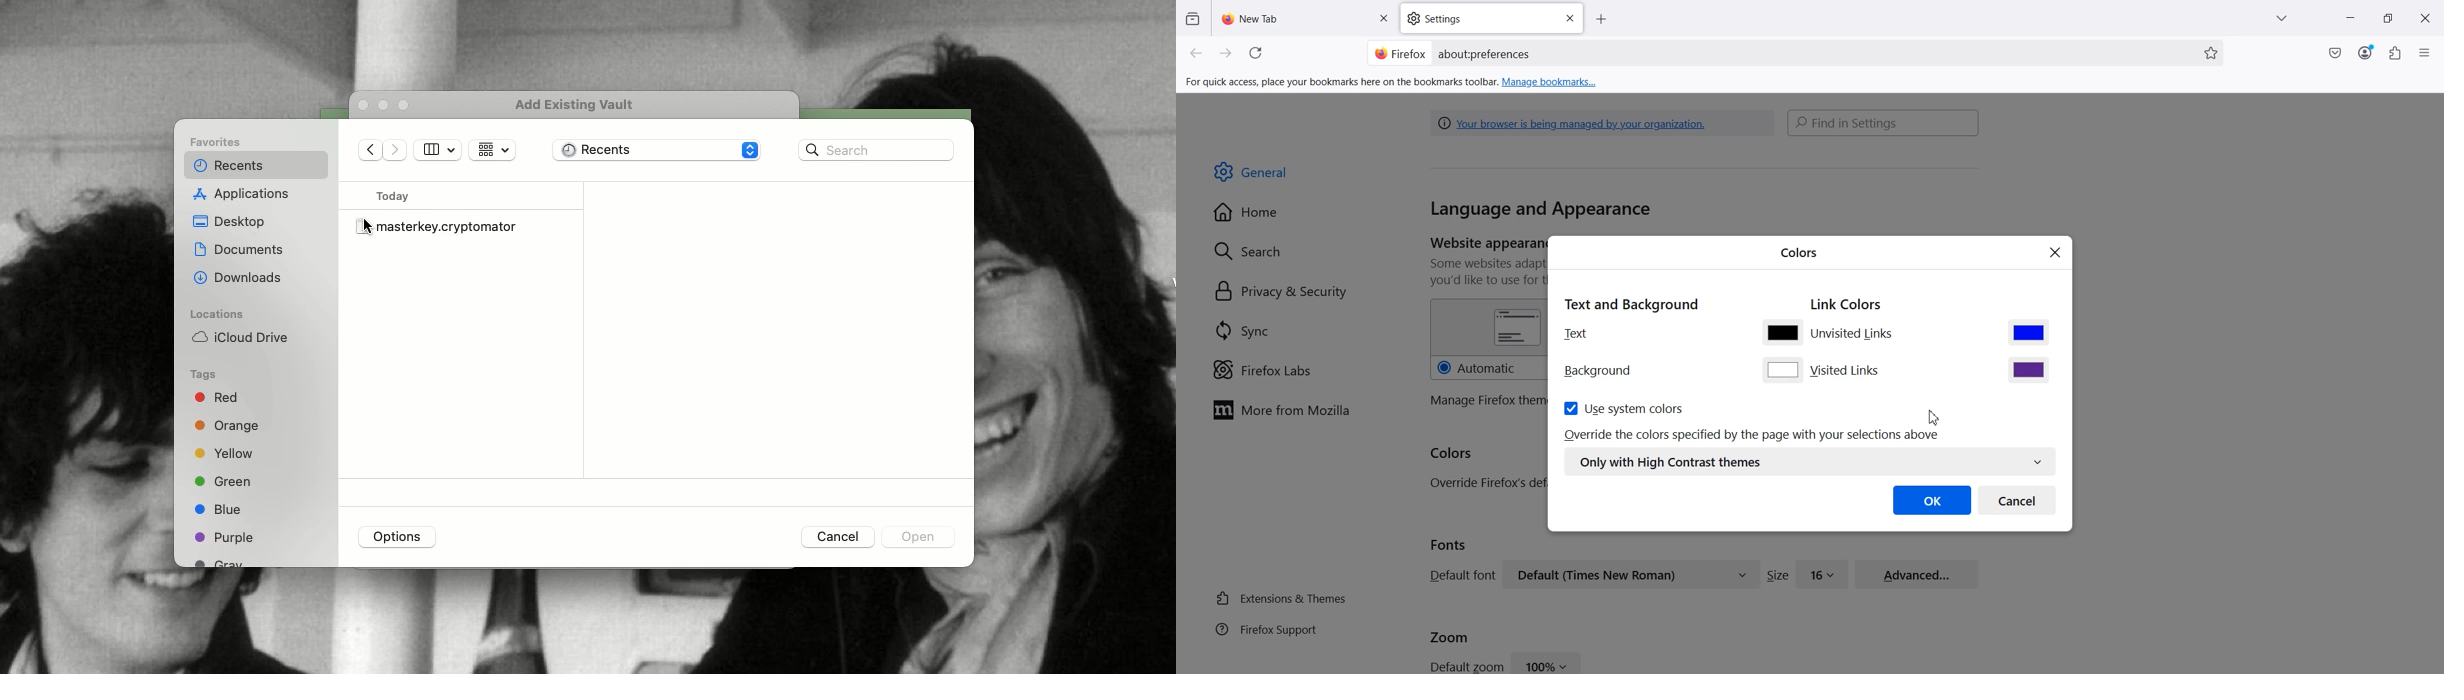 The width and height of the screenshot is (2464, 700). I want to click on @ Firefox Support, so click(1267, 628).